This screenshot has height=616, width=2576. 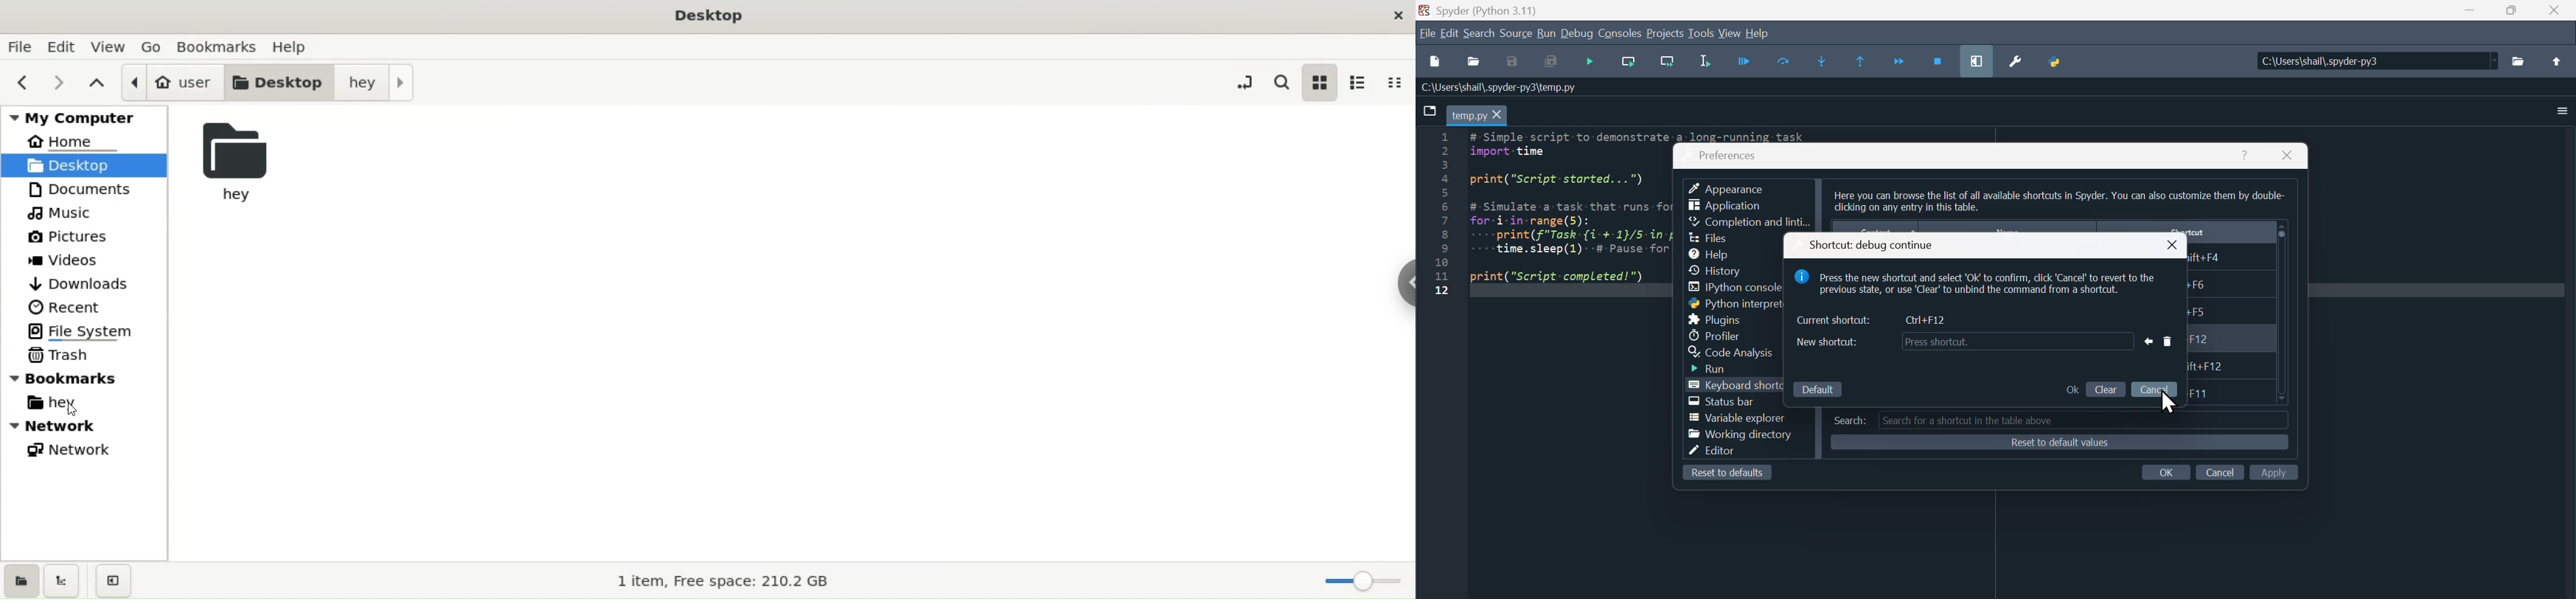 What do you see at coordinates (1719, 252) in the screenshot?
I see `Help` at bounding box center [1719, 252].